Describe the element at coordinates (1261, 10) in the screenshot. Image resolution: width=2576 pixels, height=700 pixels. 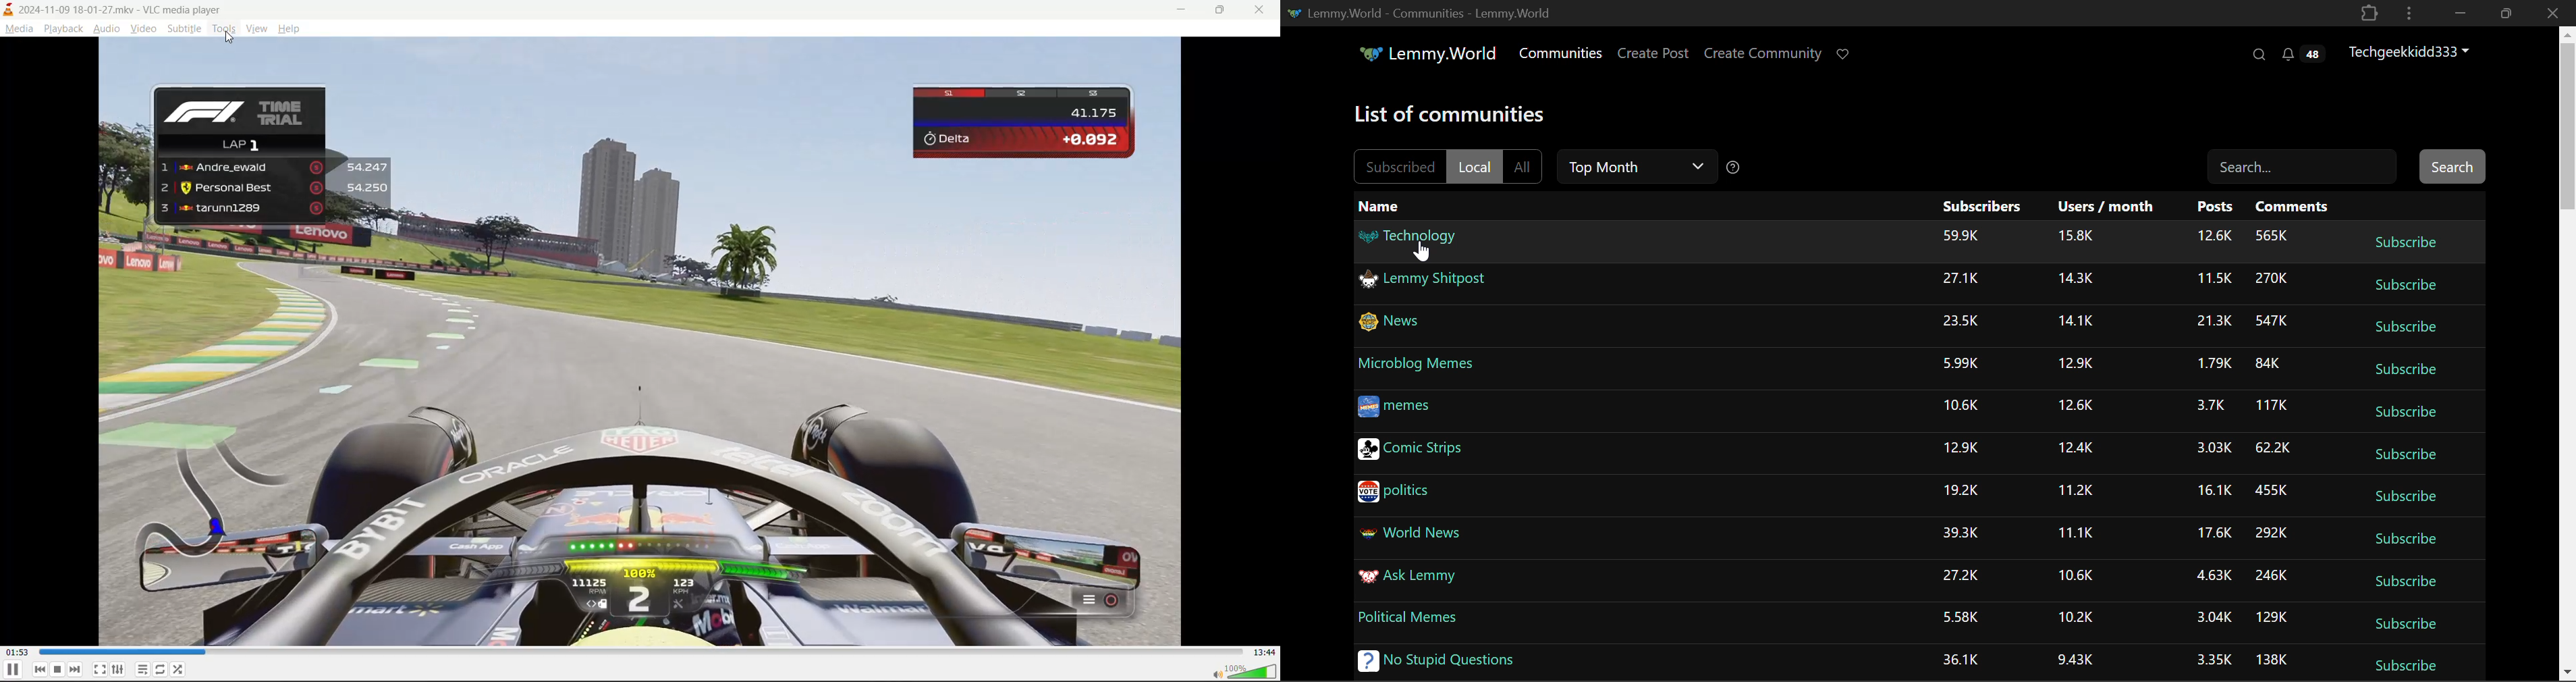
I see `close` at that location.